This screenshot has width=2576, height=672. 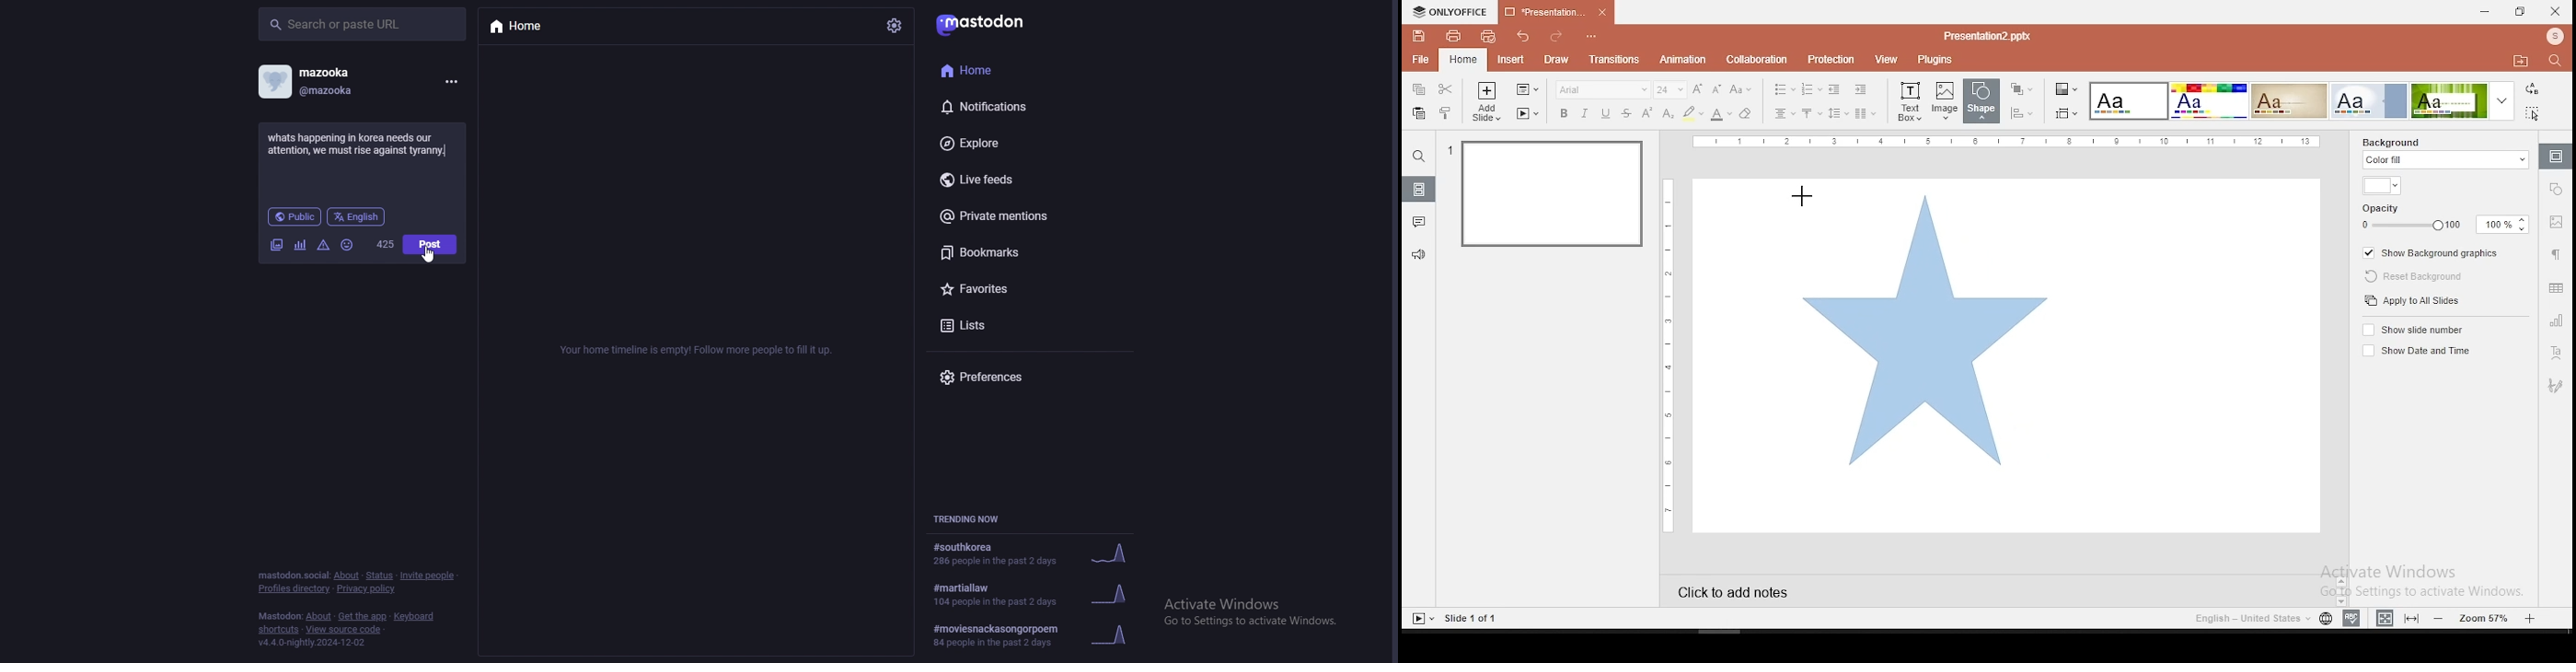 I want to click on presentation, so click(x=1556, y=11).